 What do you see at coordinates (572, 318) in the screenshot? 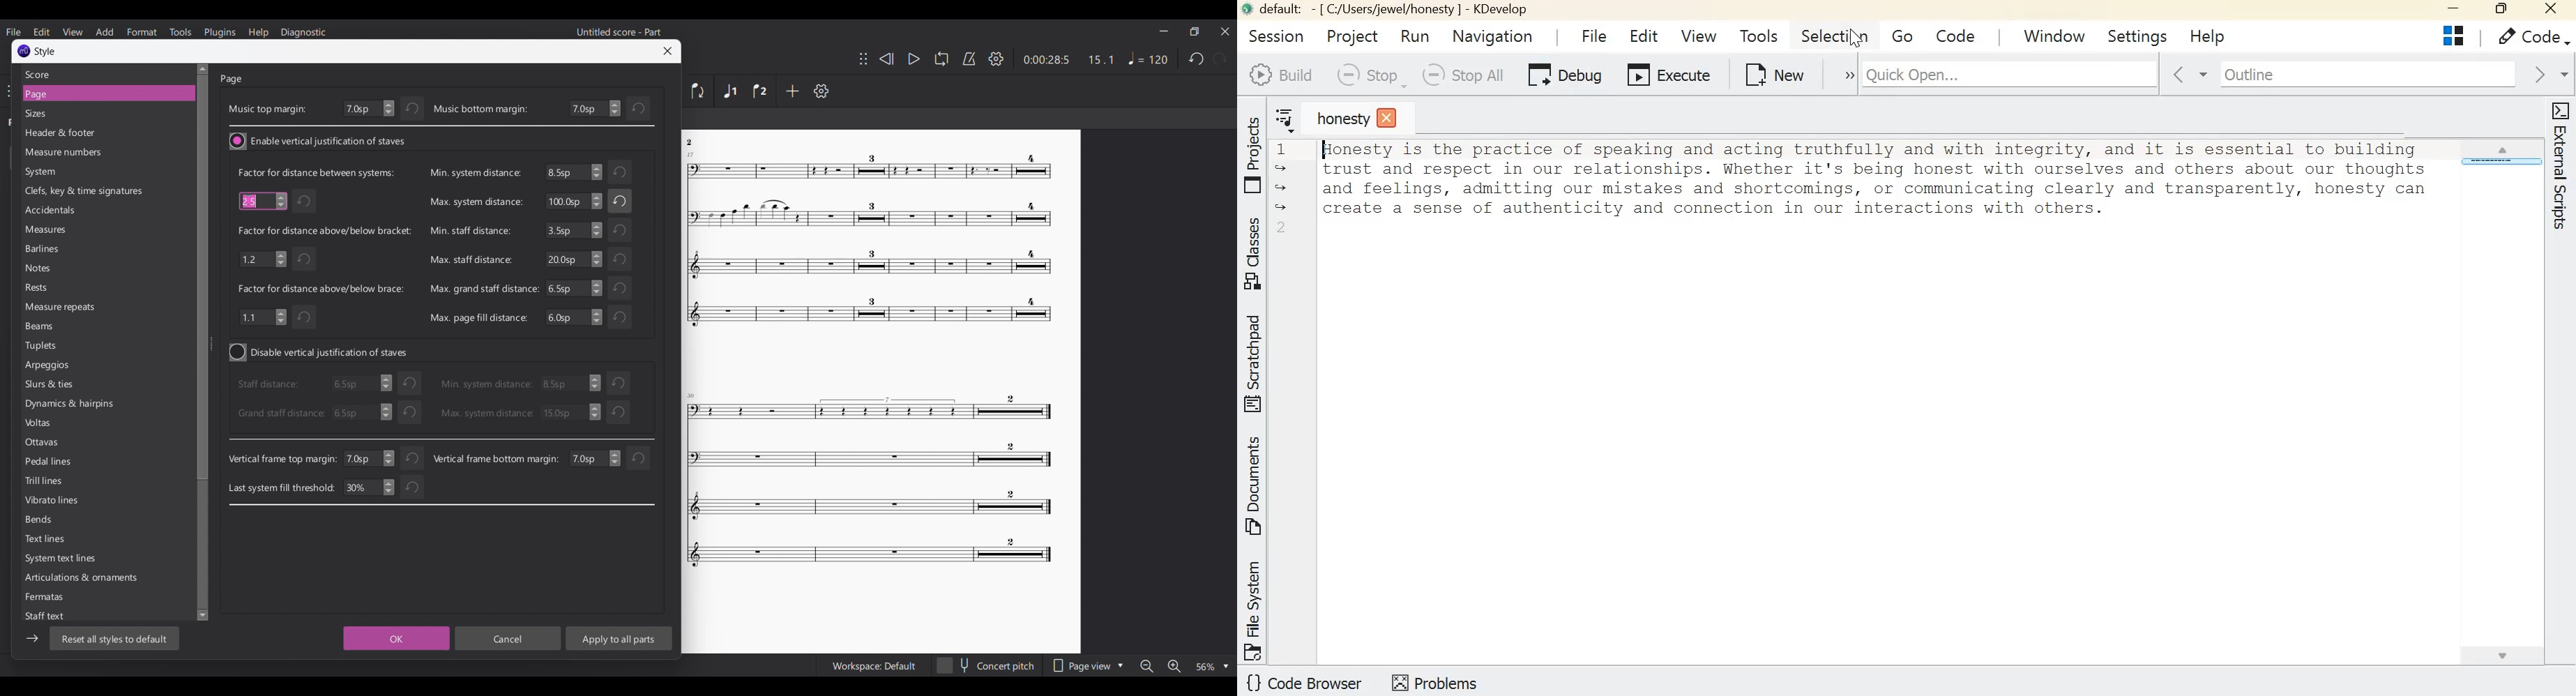
I see `6.5sp` at bounding box center [572, 318].